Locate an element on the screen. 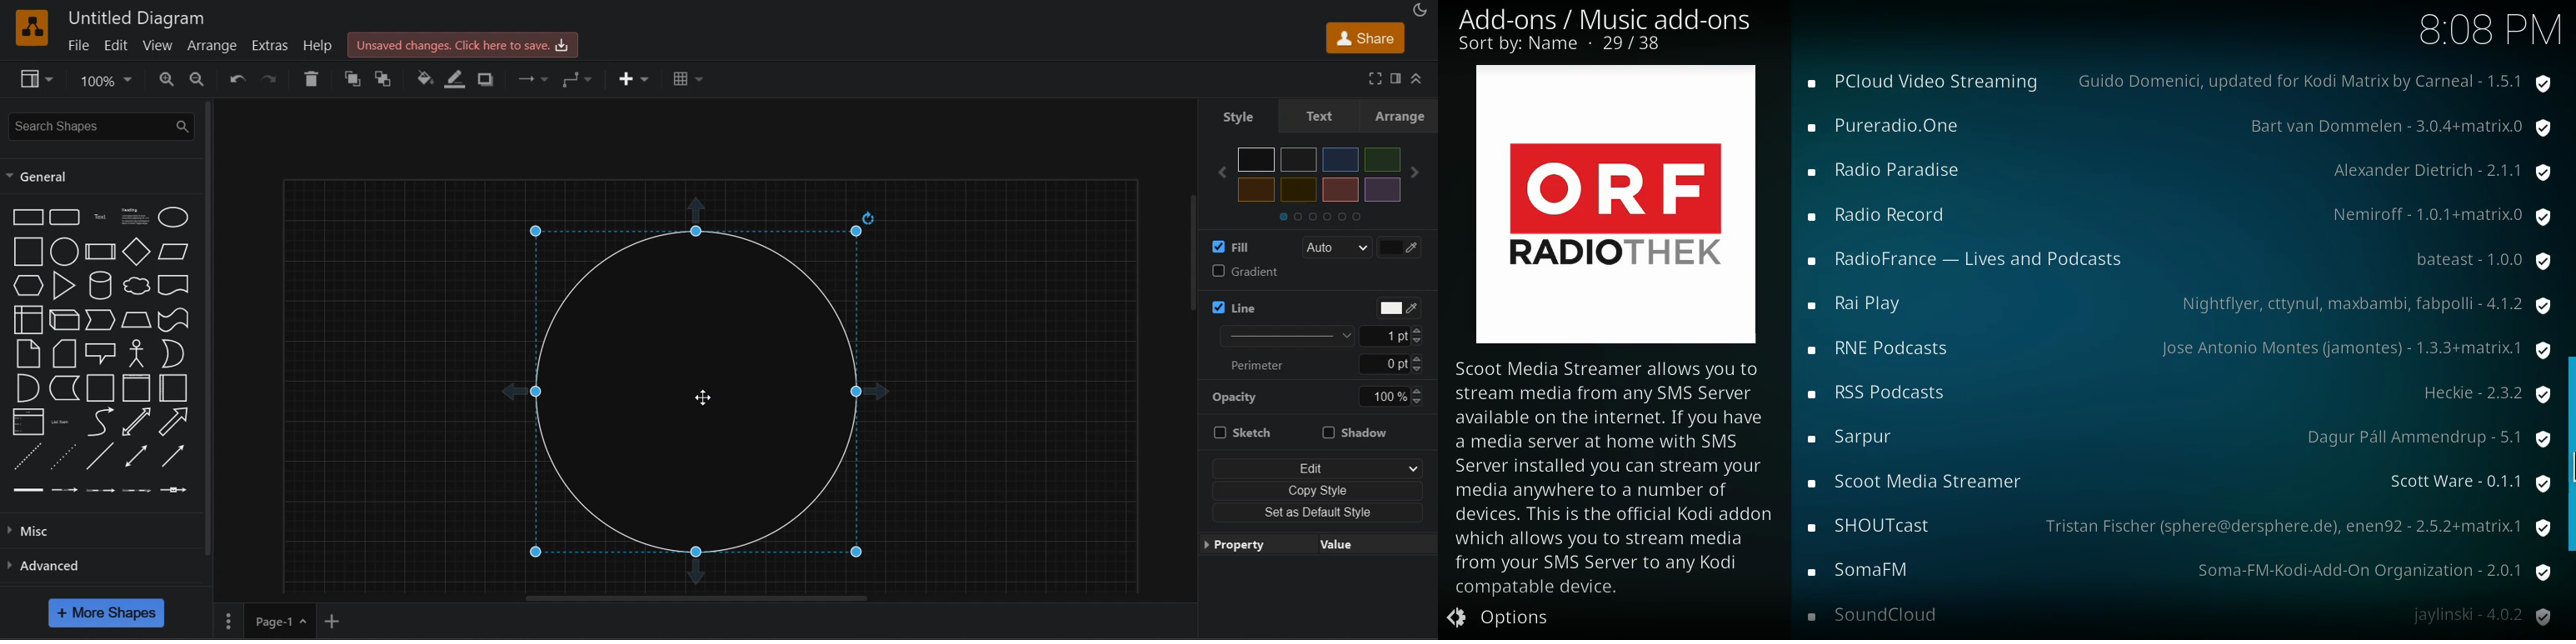 The image size is (2576, 644). Connector 2 is located at coordinates (65, 490).